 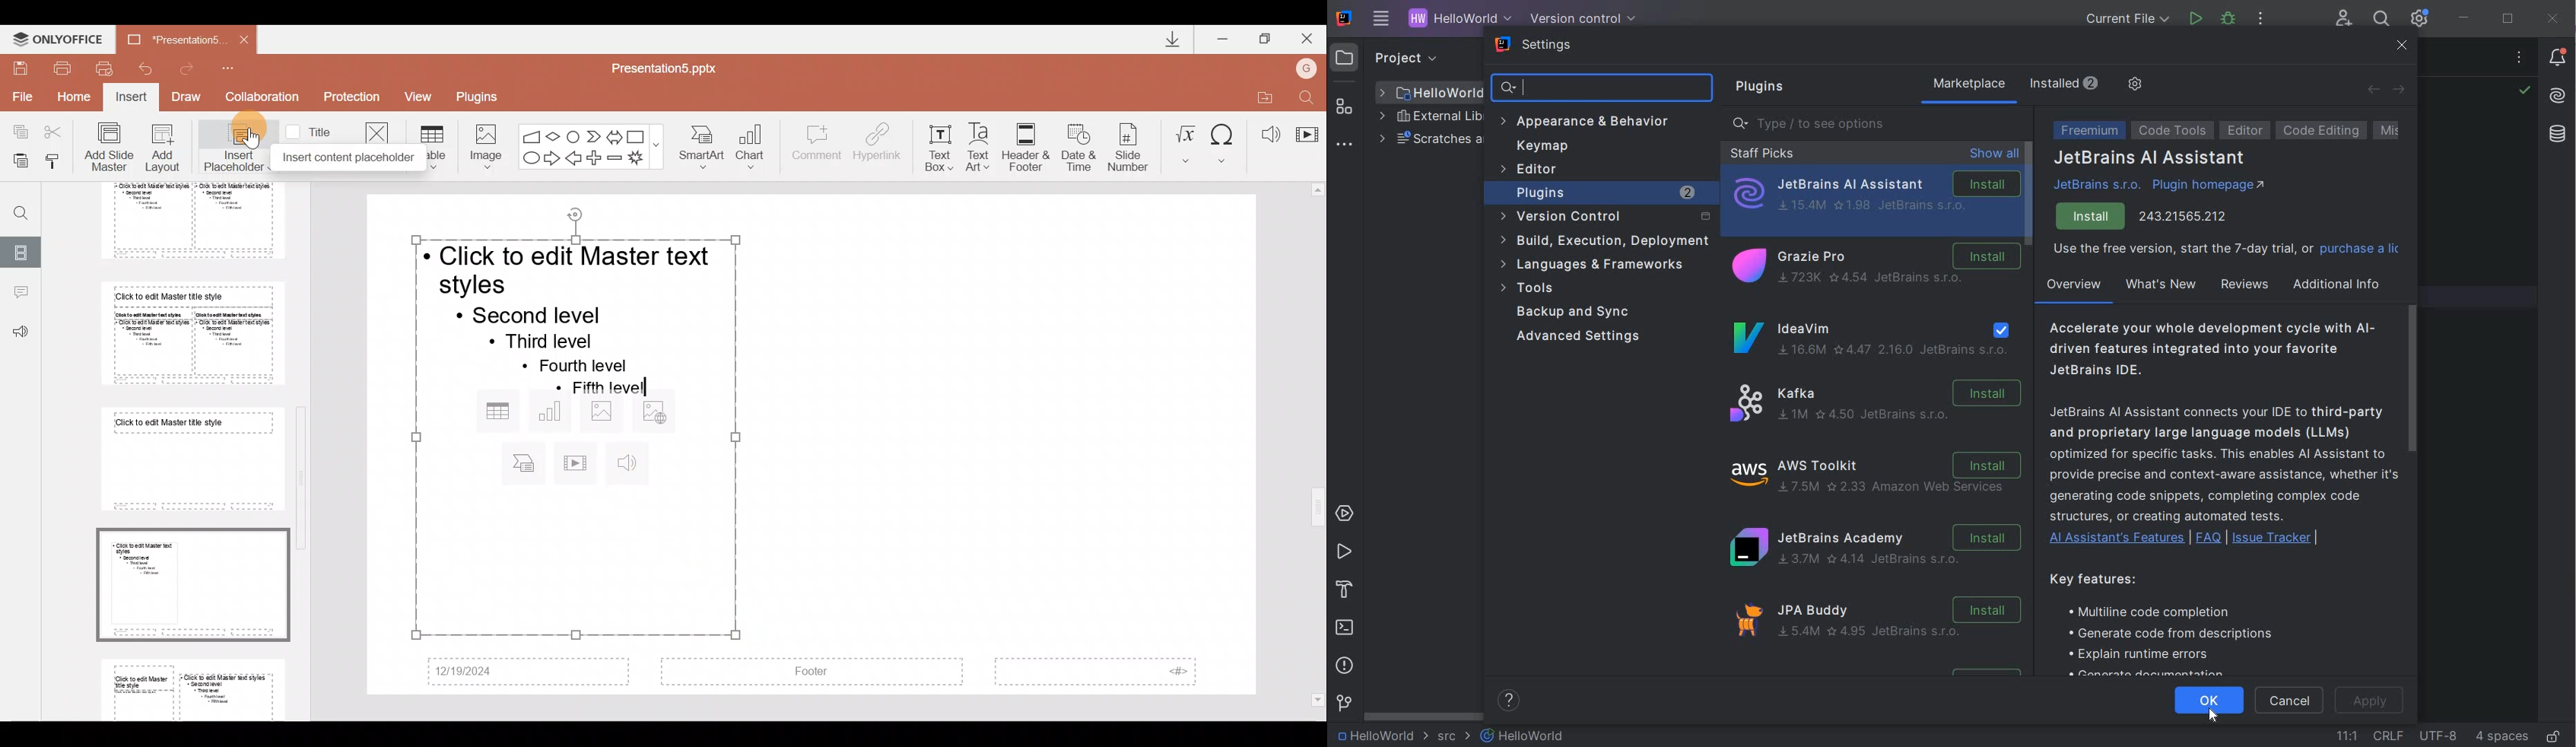 I want to click on Slide 7, so click(x=188, y=459).